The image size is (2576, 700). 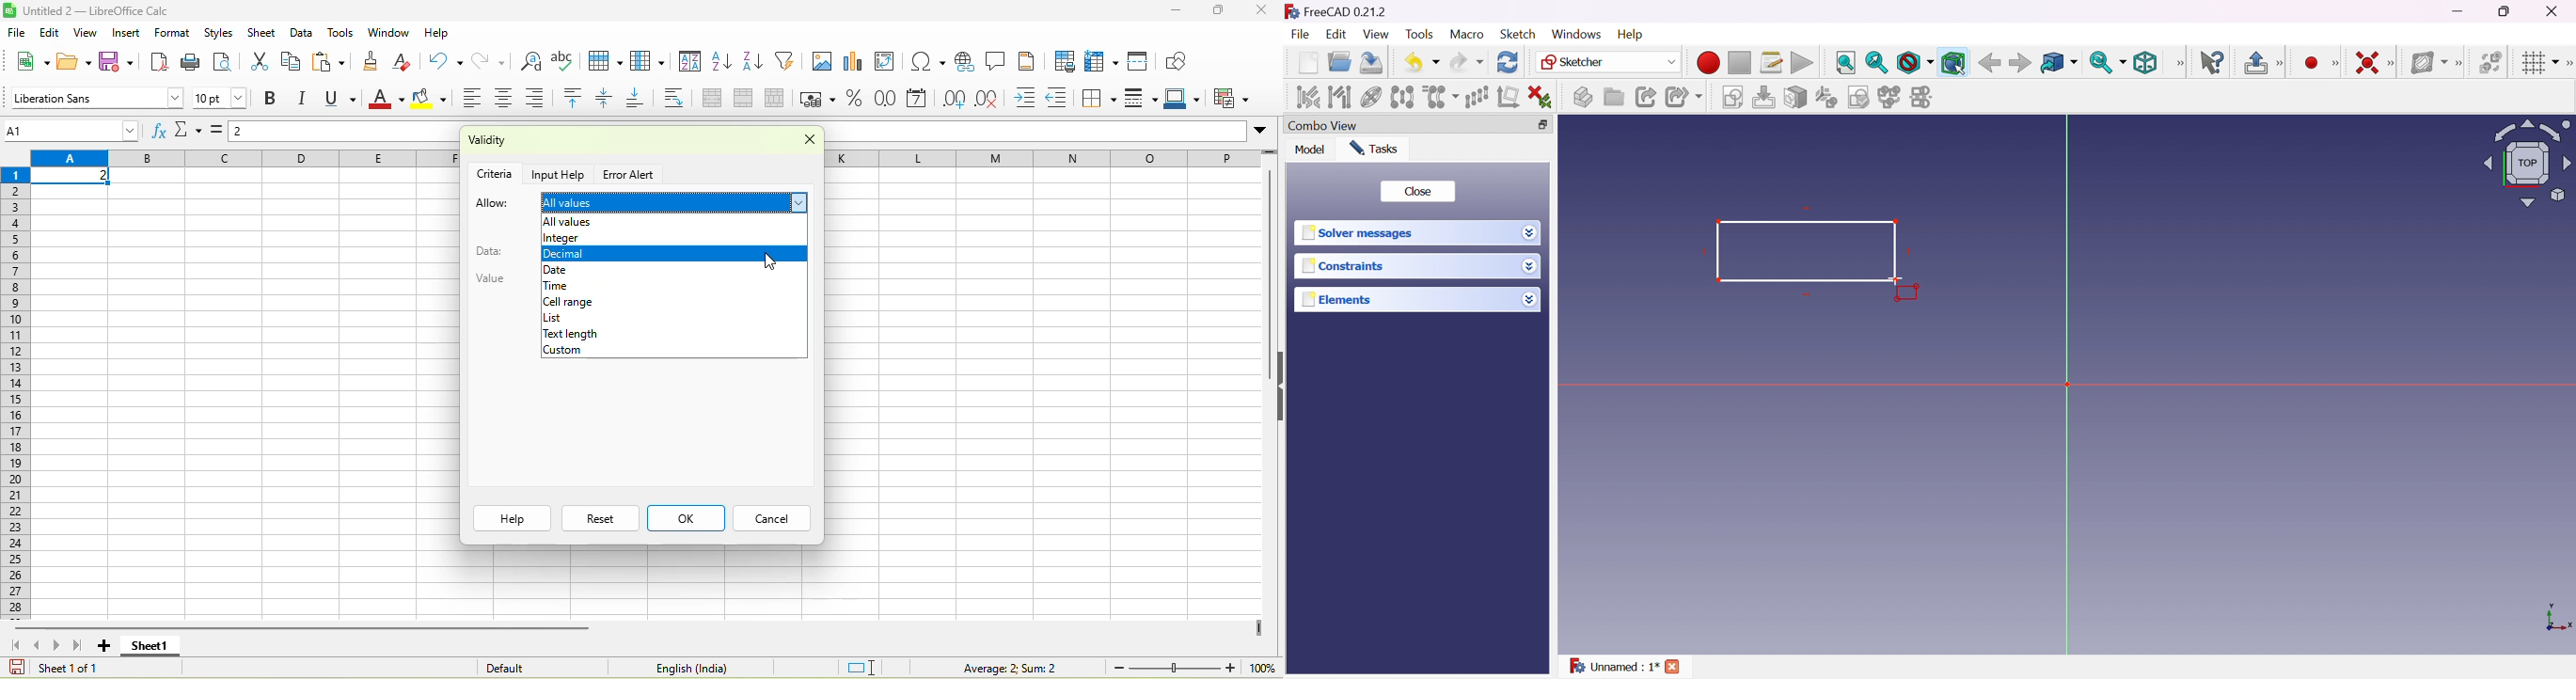 I want to click on sort ascending, so click(x=723, y=63).